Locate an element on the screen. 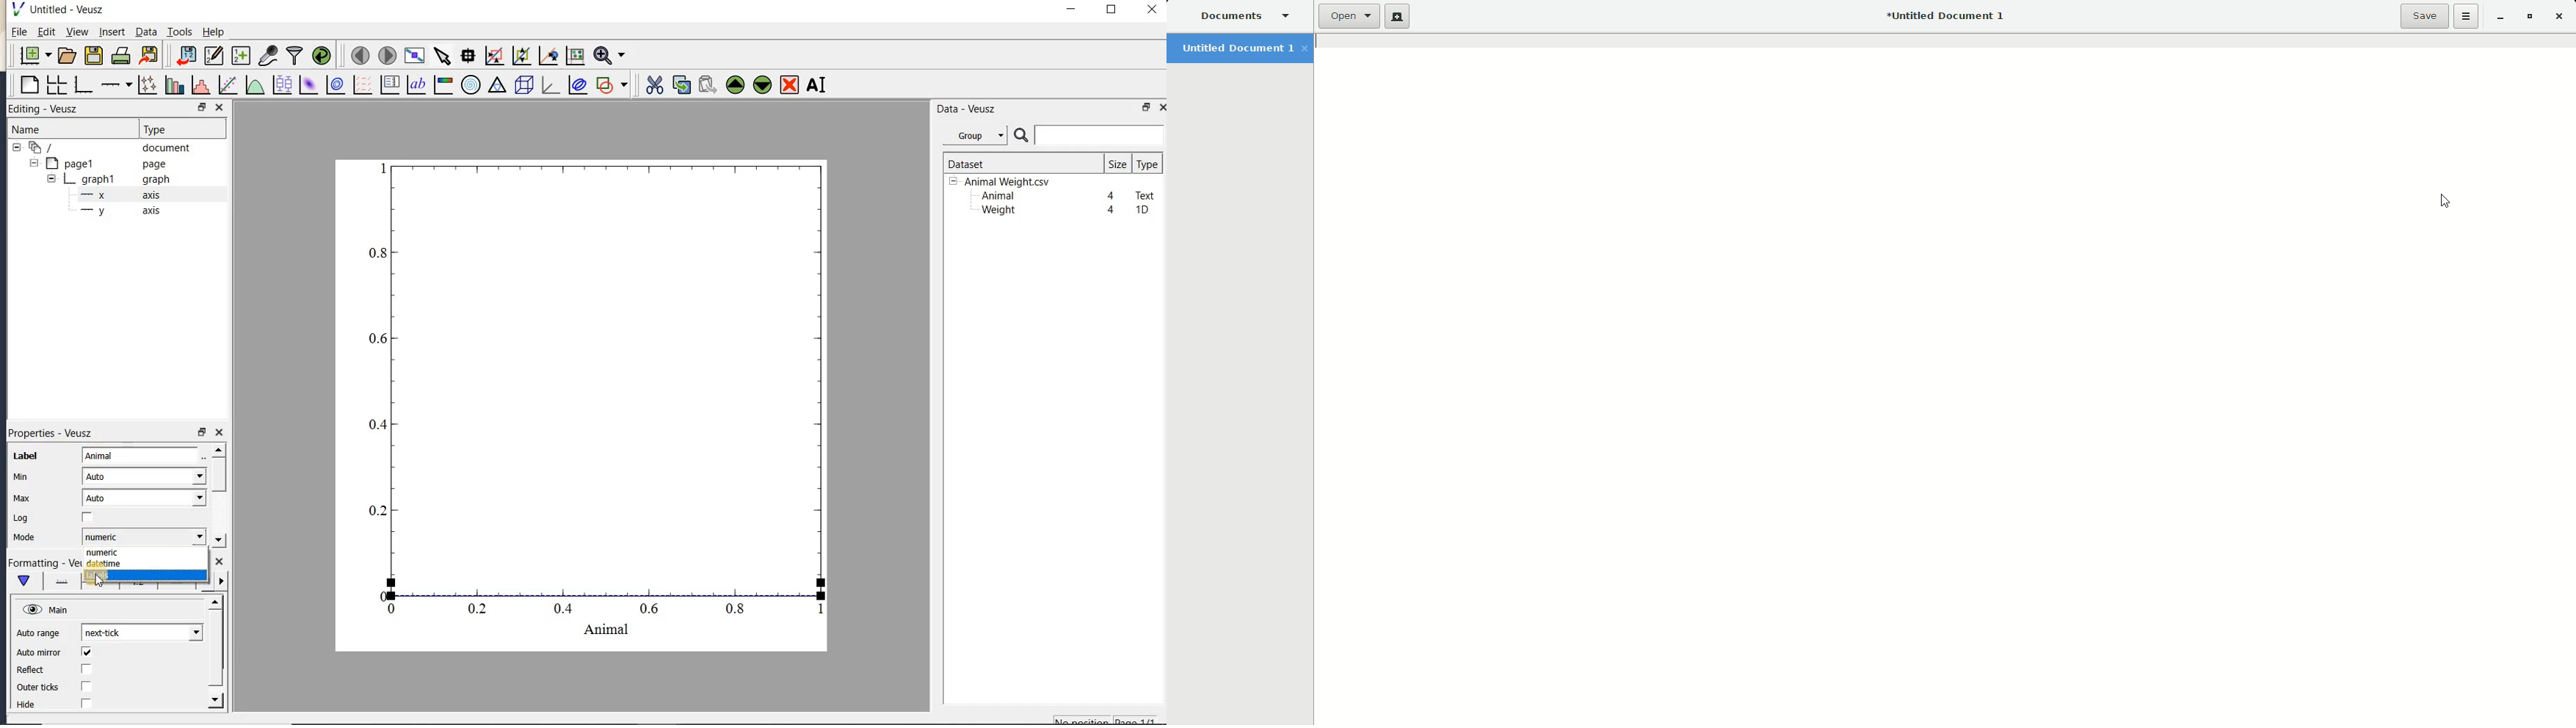  check/uncheck is located at coordinates (88, 518).